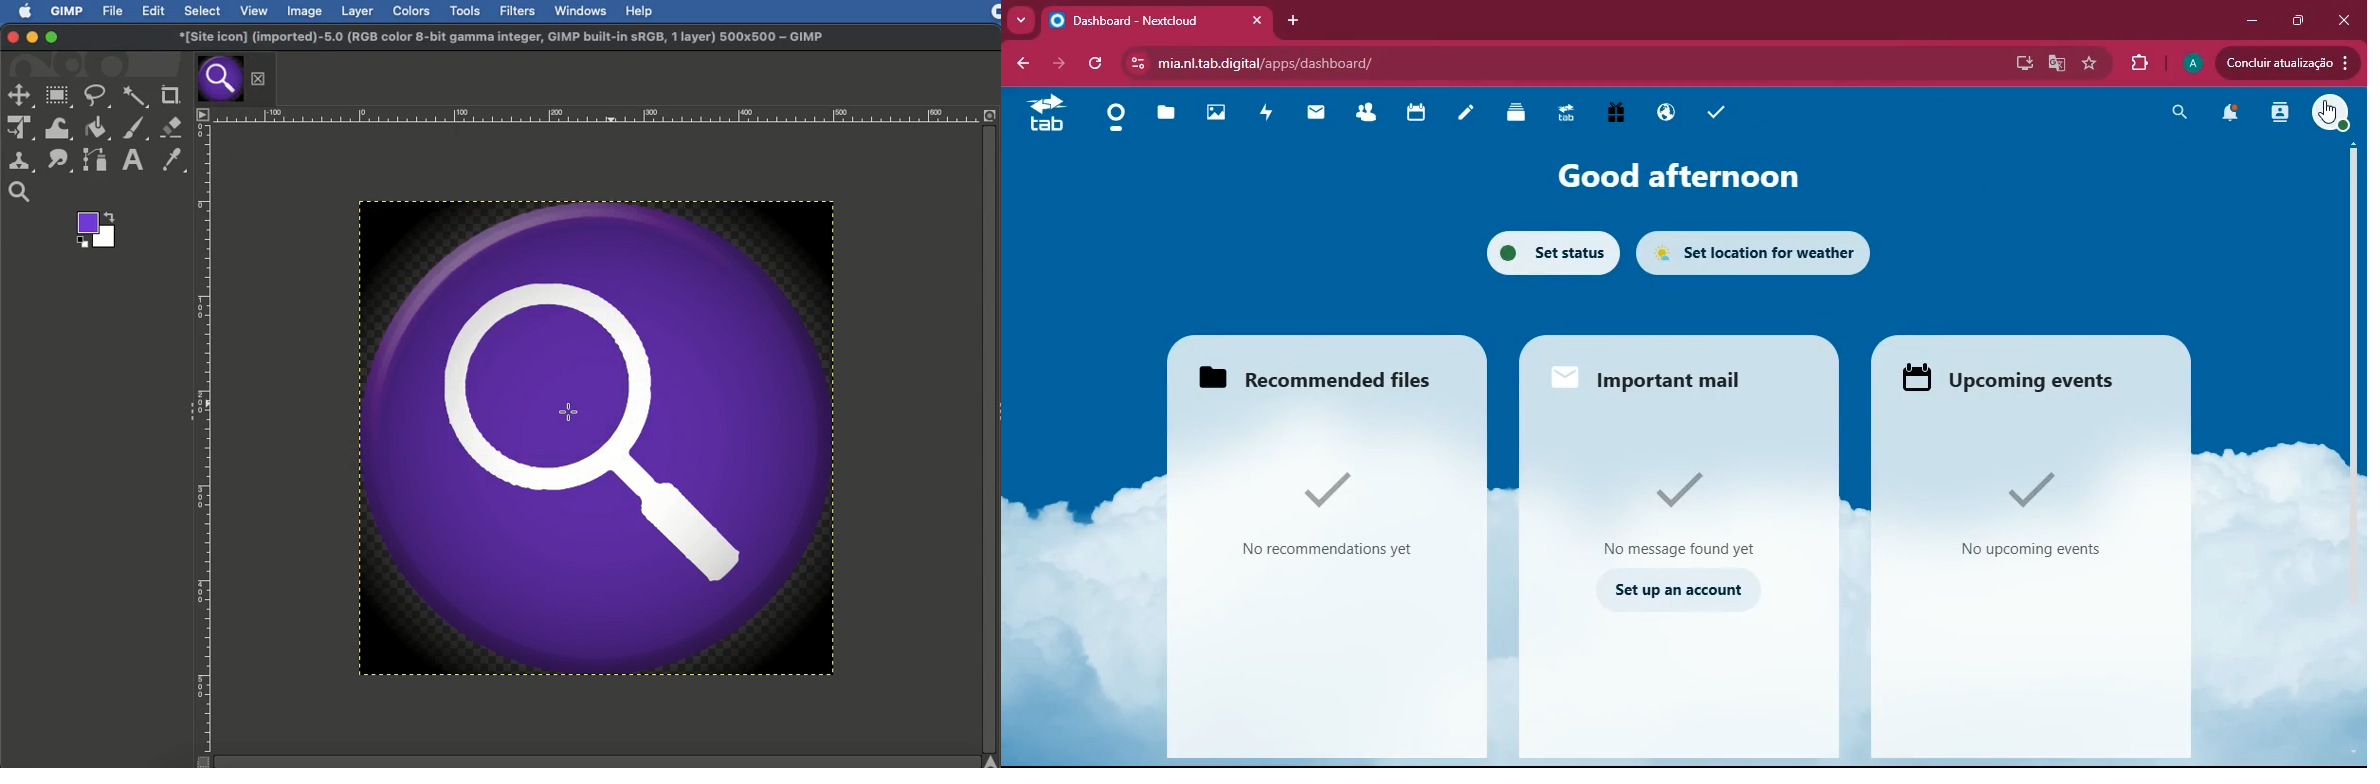  Describe the element at coordinates (303, 10) in the screenshot. I see `Image` at that location.